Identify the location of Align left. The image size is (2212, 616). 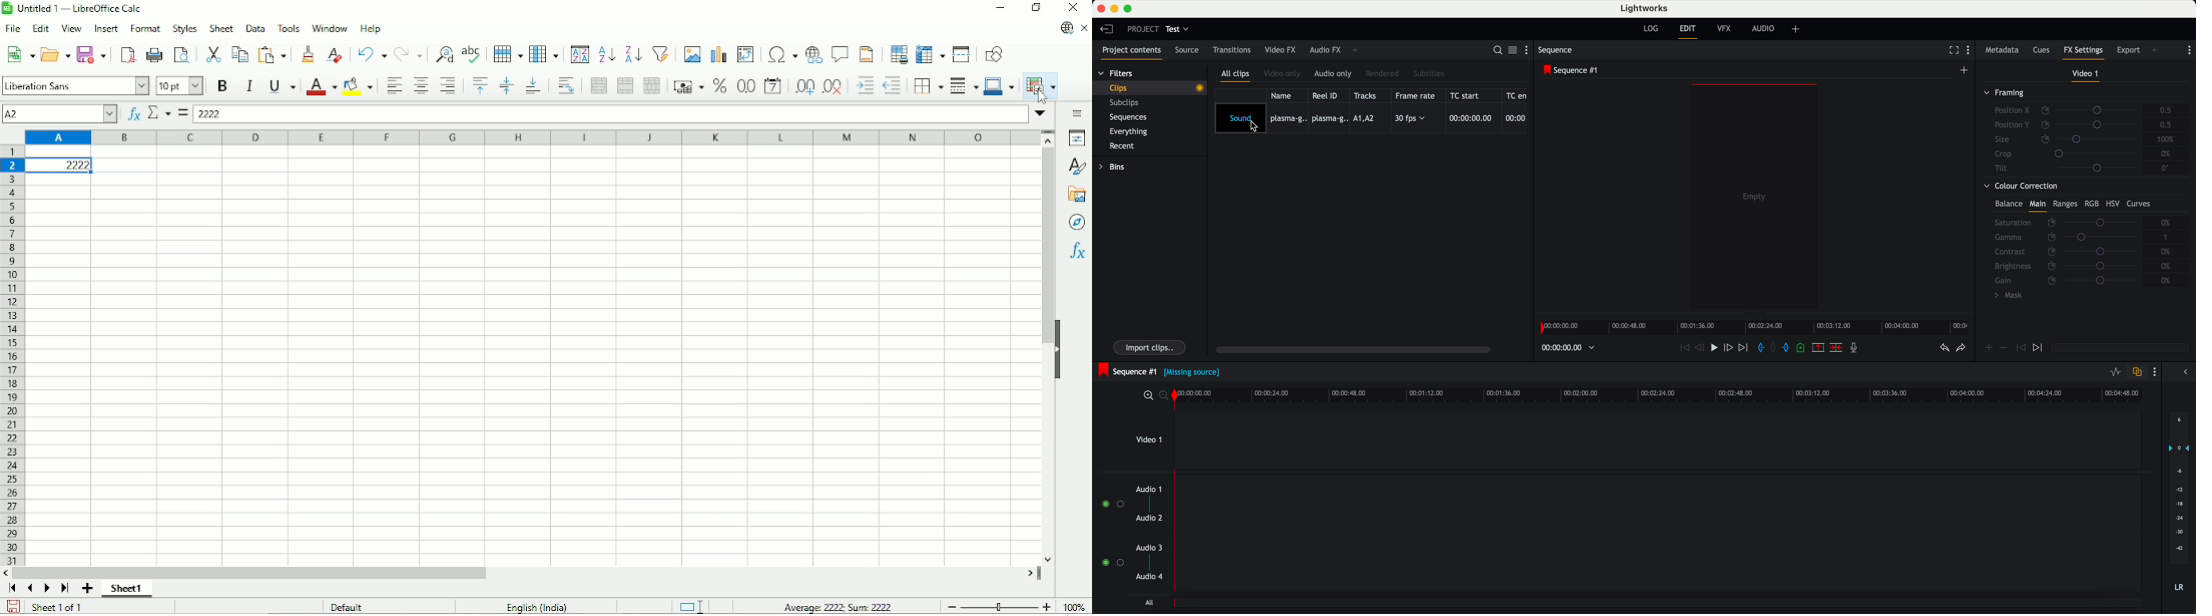
(392, 85).